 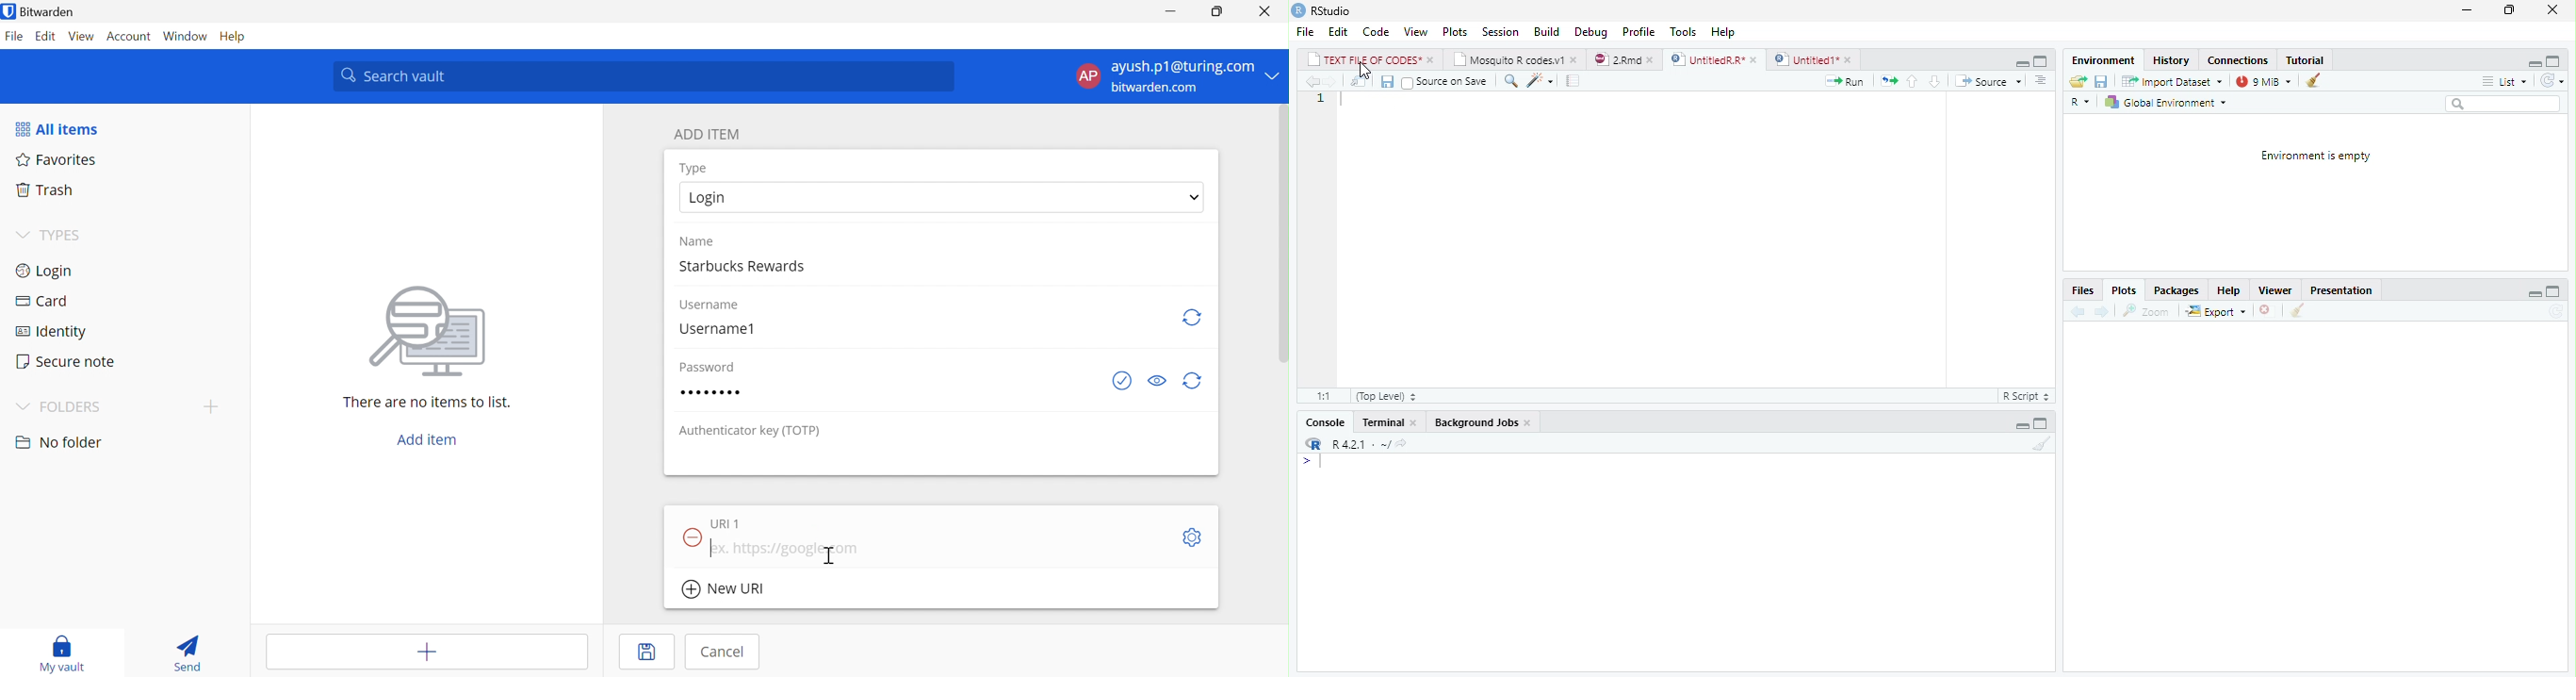 I want to click on hide console, so click(x=2041, y=60).